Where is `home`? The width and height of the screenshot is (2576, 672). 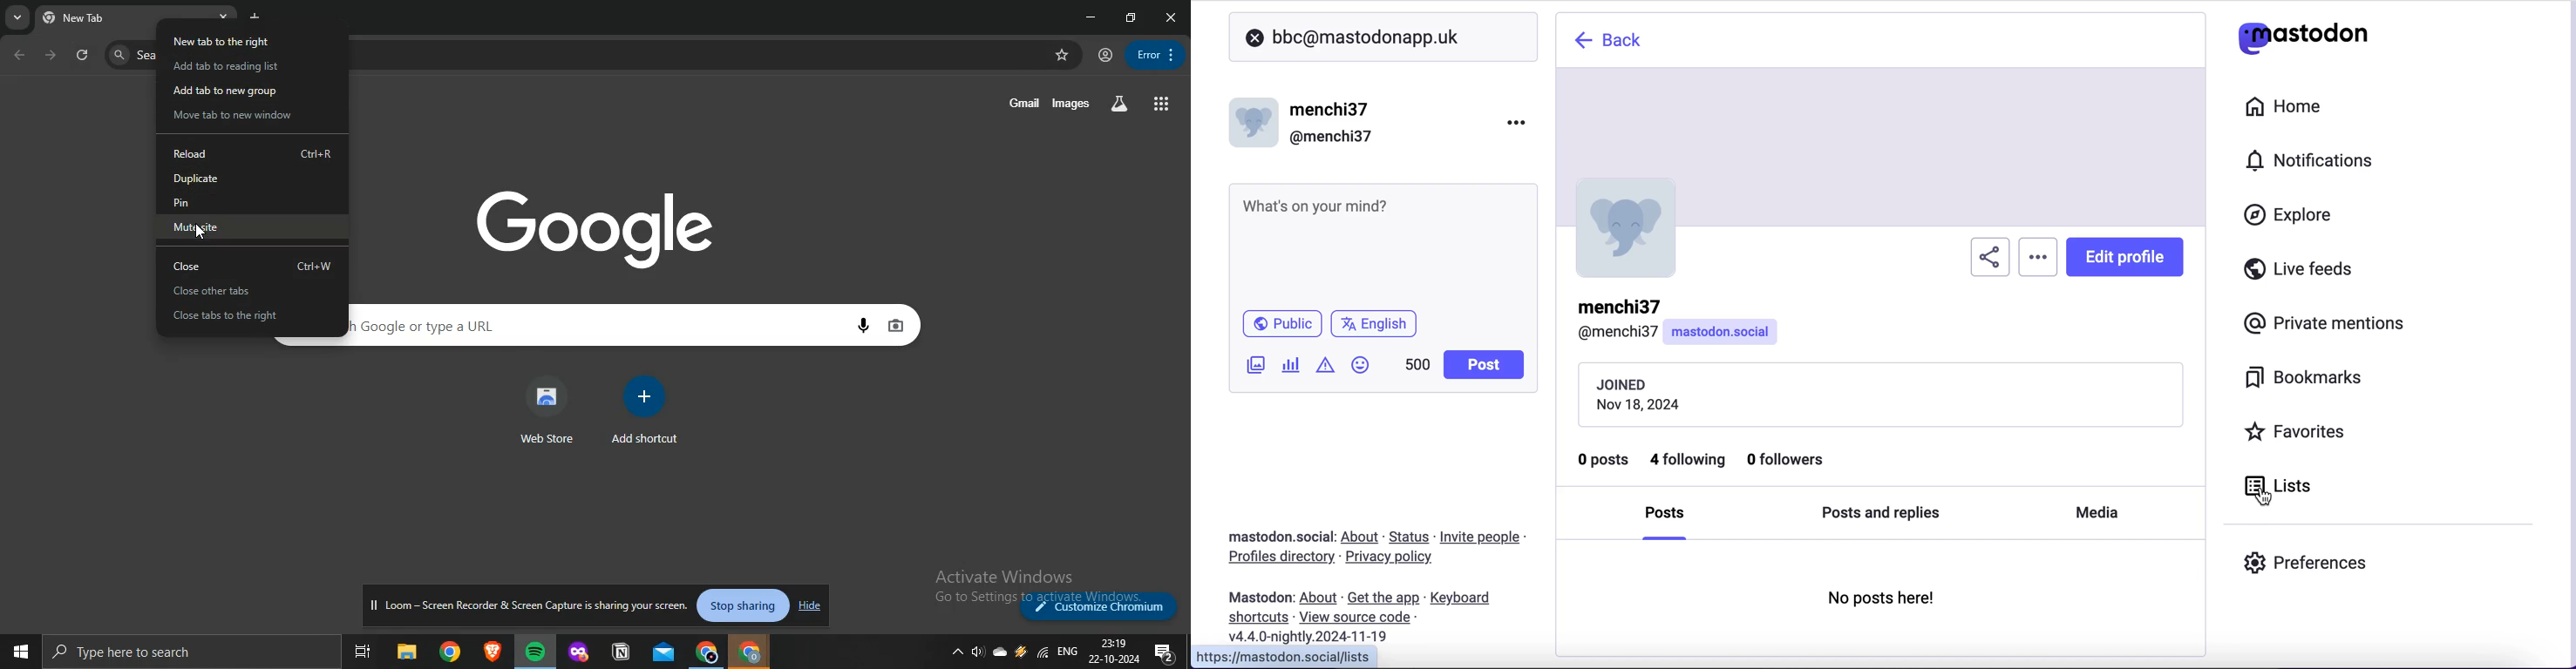
home is located at coordinates (2288, 105).